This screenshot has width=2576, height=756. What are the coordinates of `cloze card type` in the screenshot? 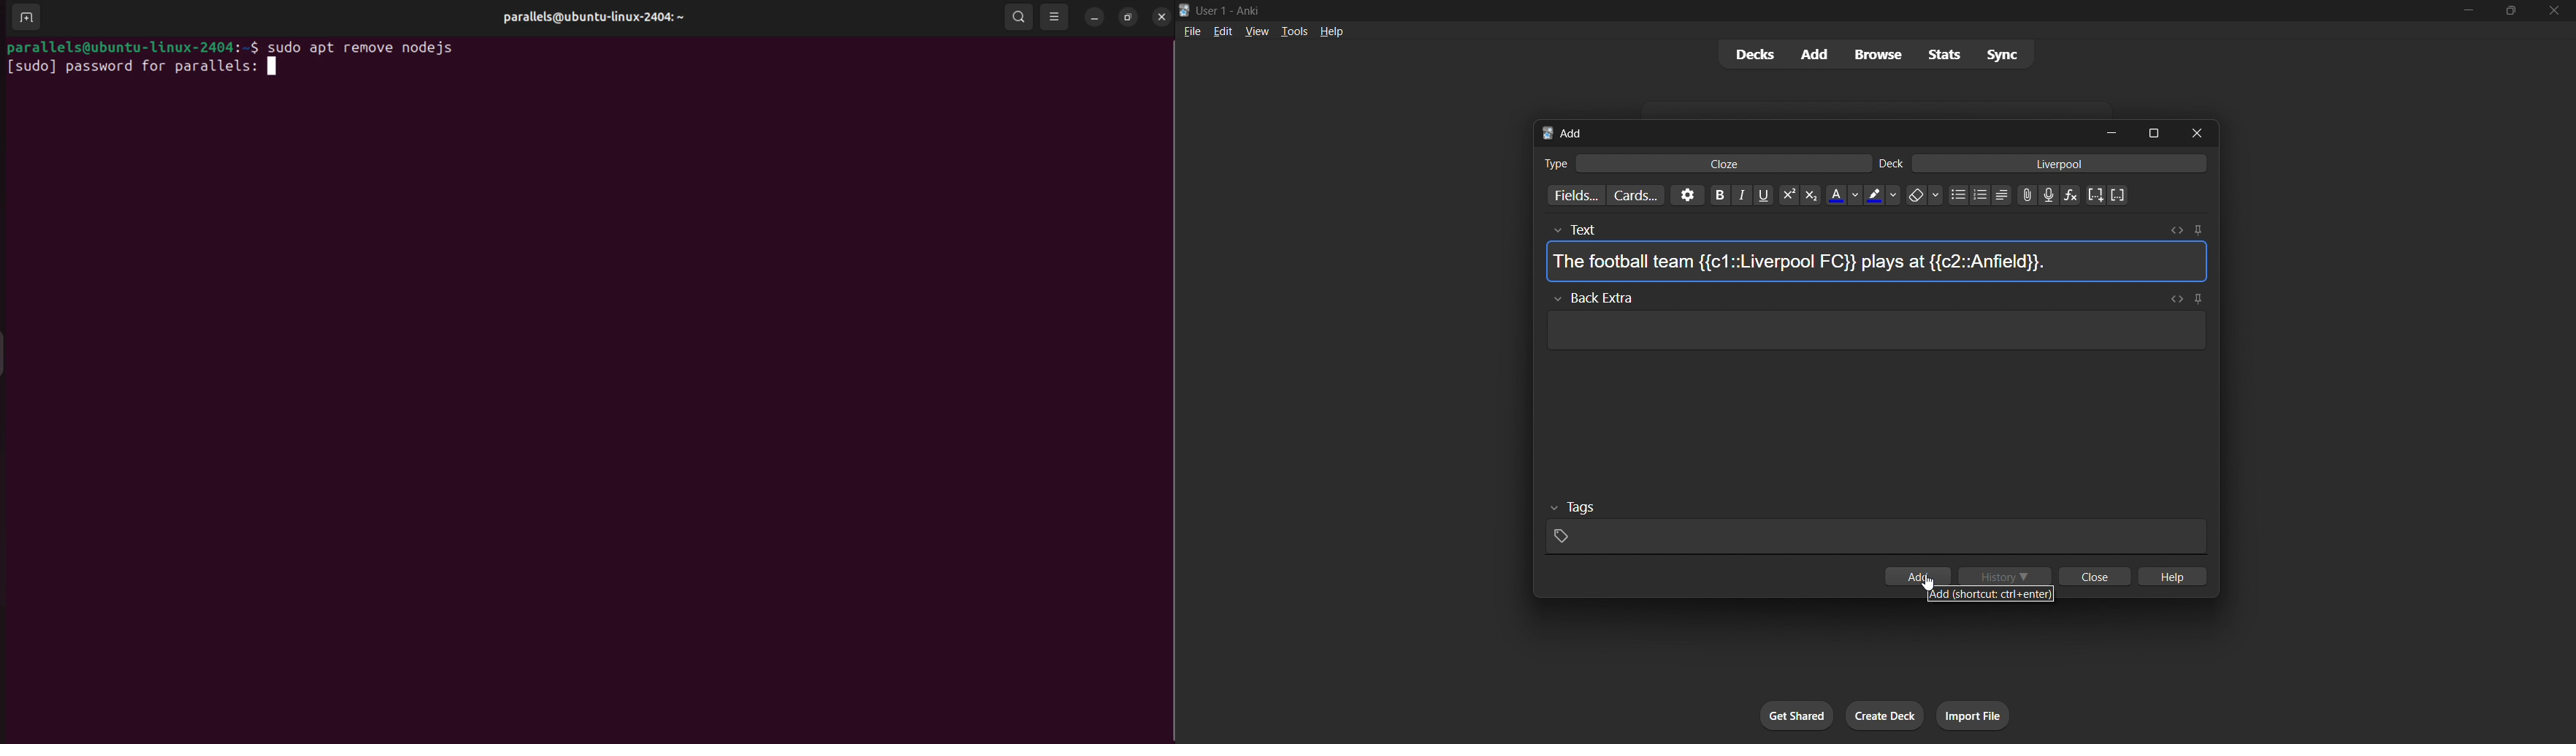 It's located at (1725, 164).